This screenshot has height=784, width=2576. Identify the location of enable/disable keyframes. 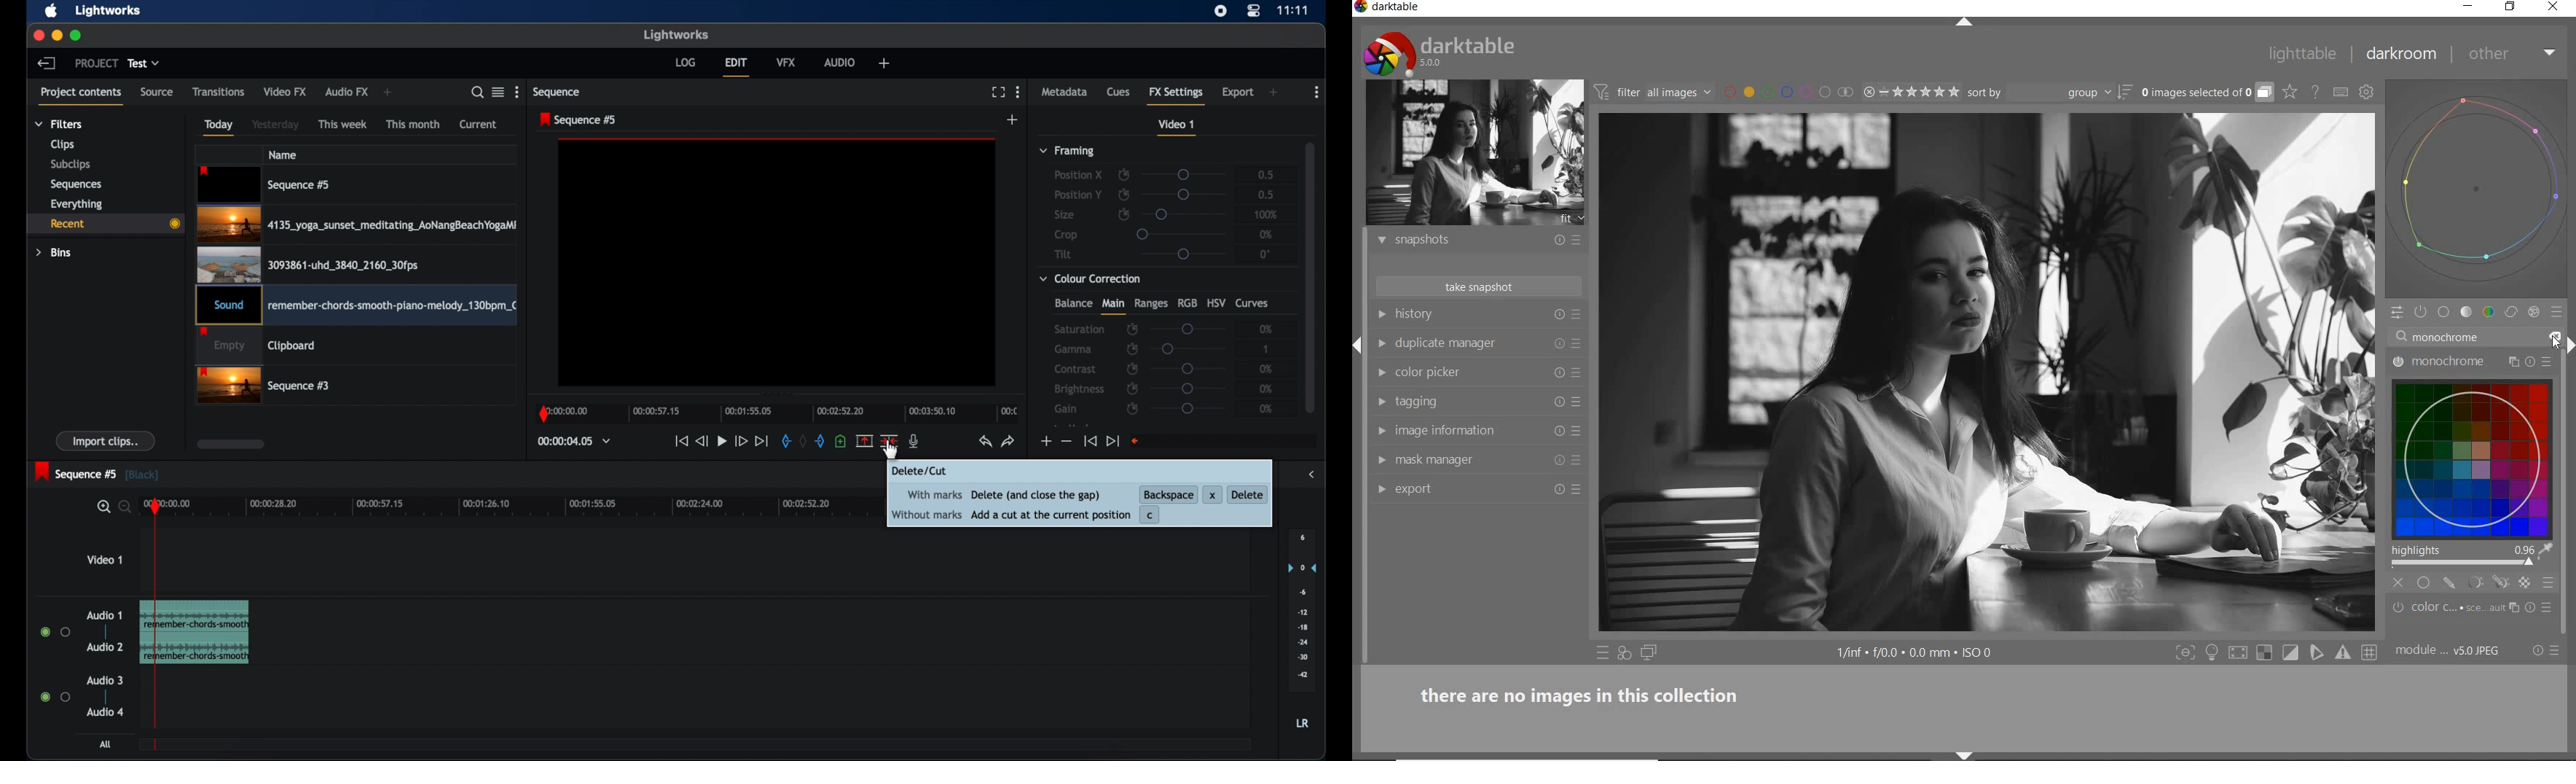
(1134, 410).